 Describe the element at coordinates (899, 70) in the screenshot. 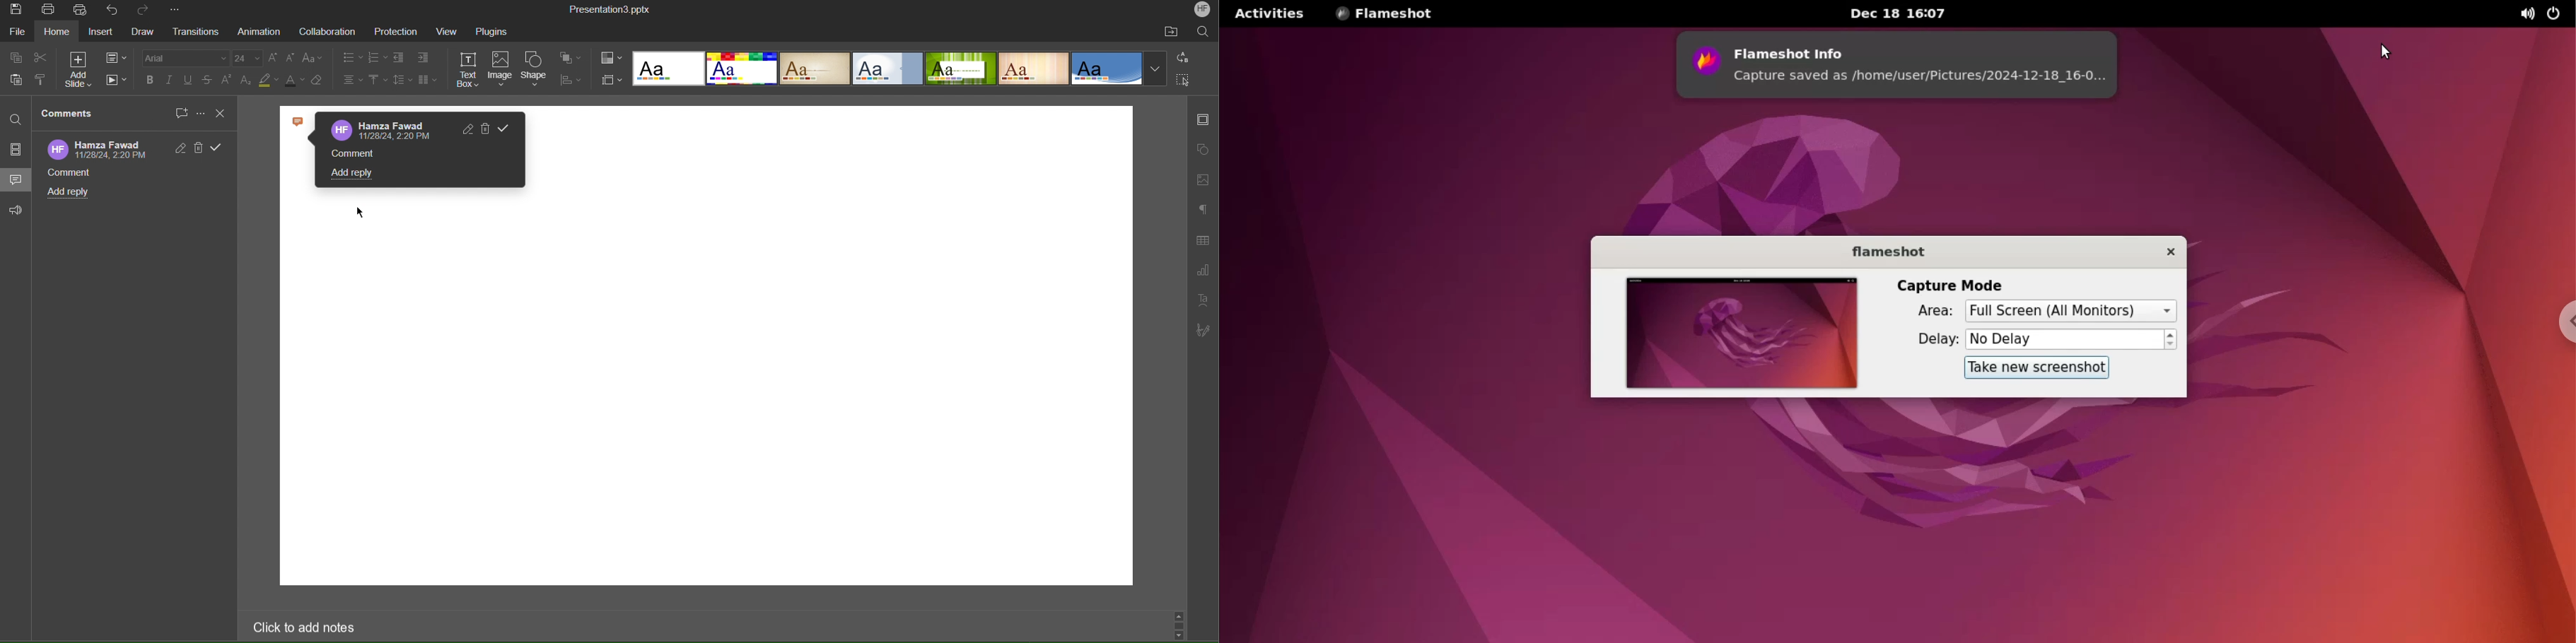

I see `Slide Templates` at that location.